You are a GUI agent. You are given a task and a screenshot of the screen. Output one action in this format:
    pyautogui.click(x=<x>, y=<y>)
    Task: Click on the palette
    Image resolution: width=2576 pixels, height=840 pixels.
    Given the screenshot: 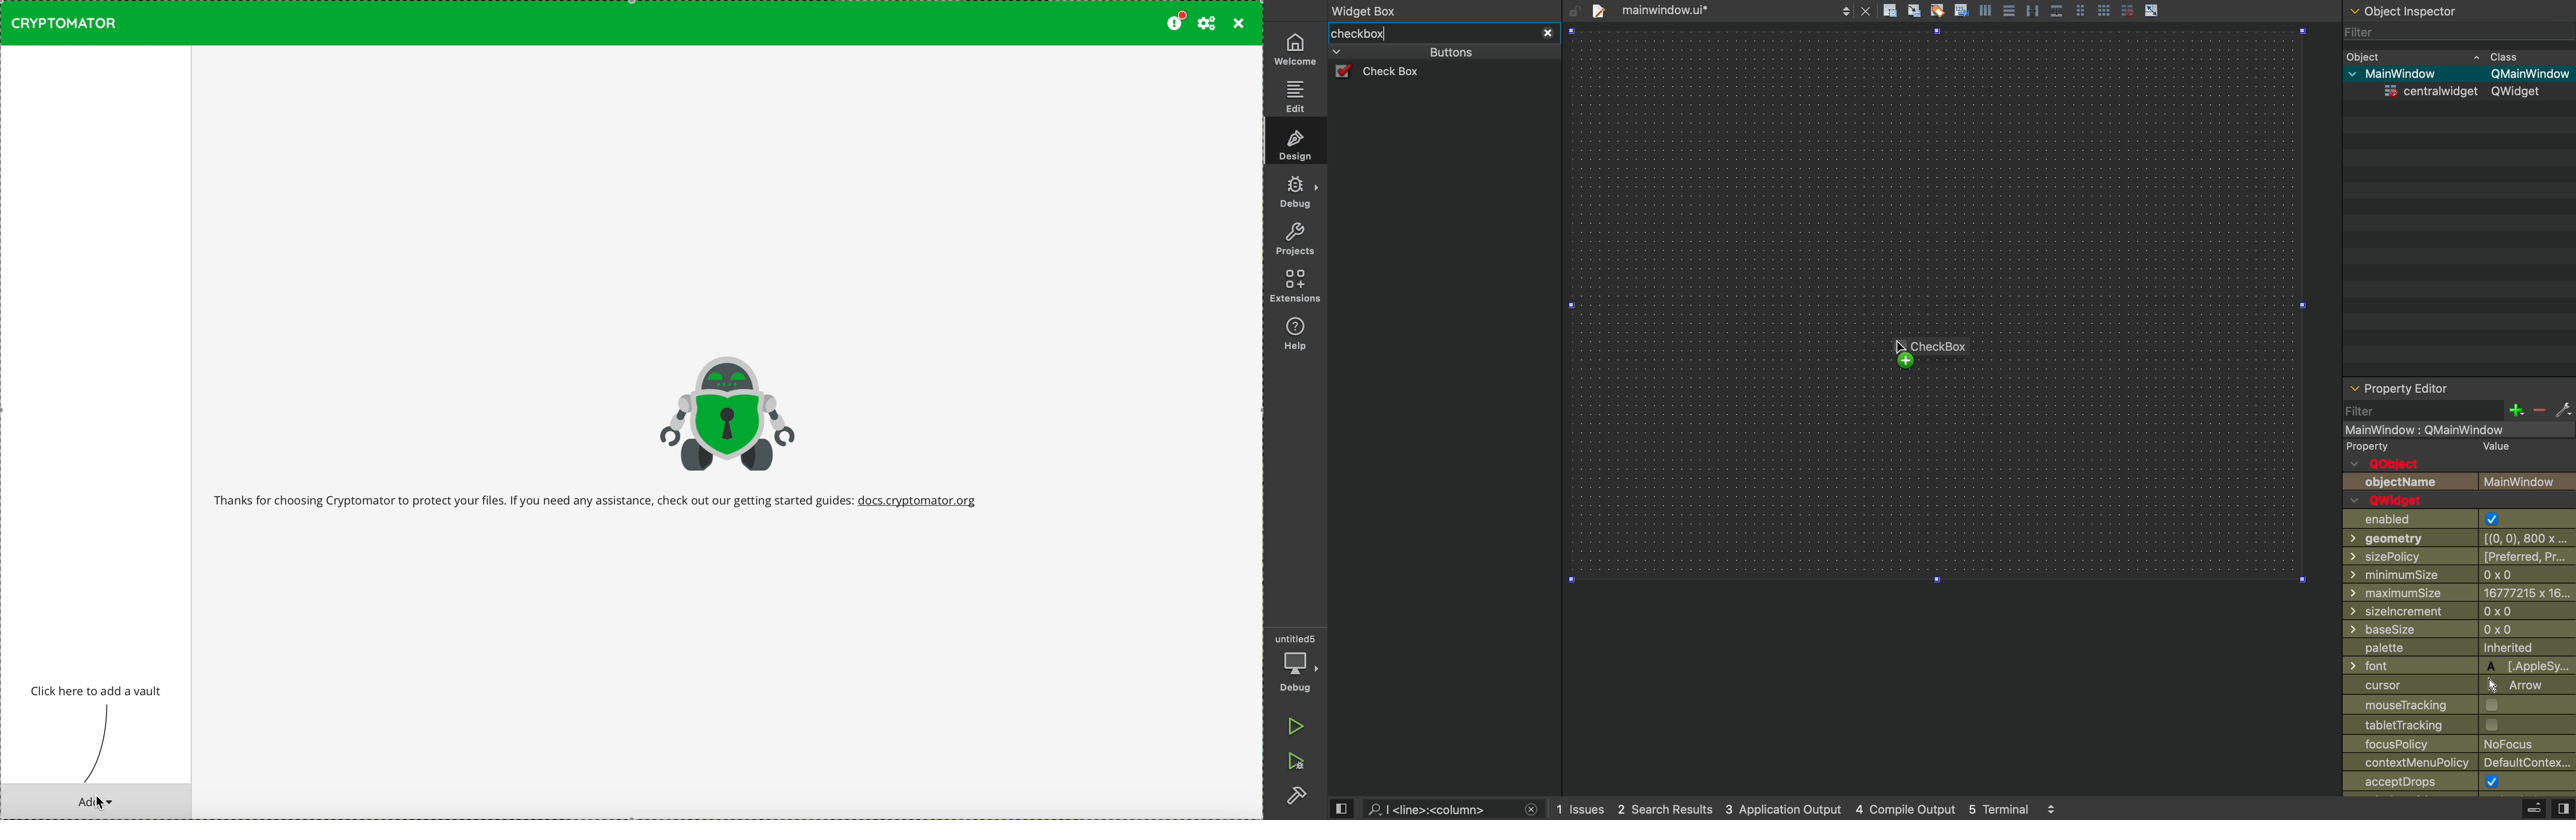 What is the action you would take?
    pyautogui.click(x=2458, y=649)
    